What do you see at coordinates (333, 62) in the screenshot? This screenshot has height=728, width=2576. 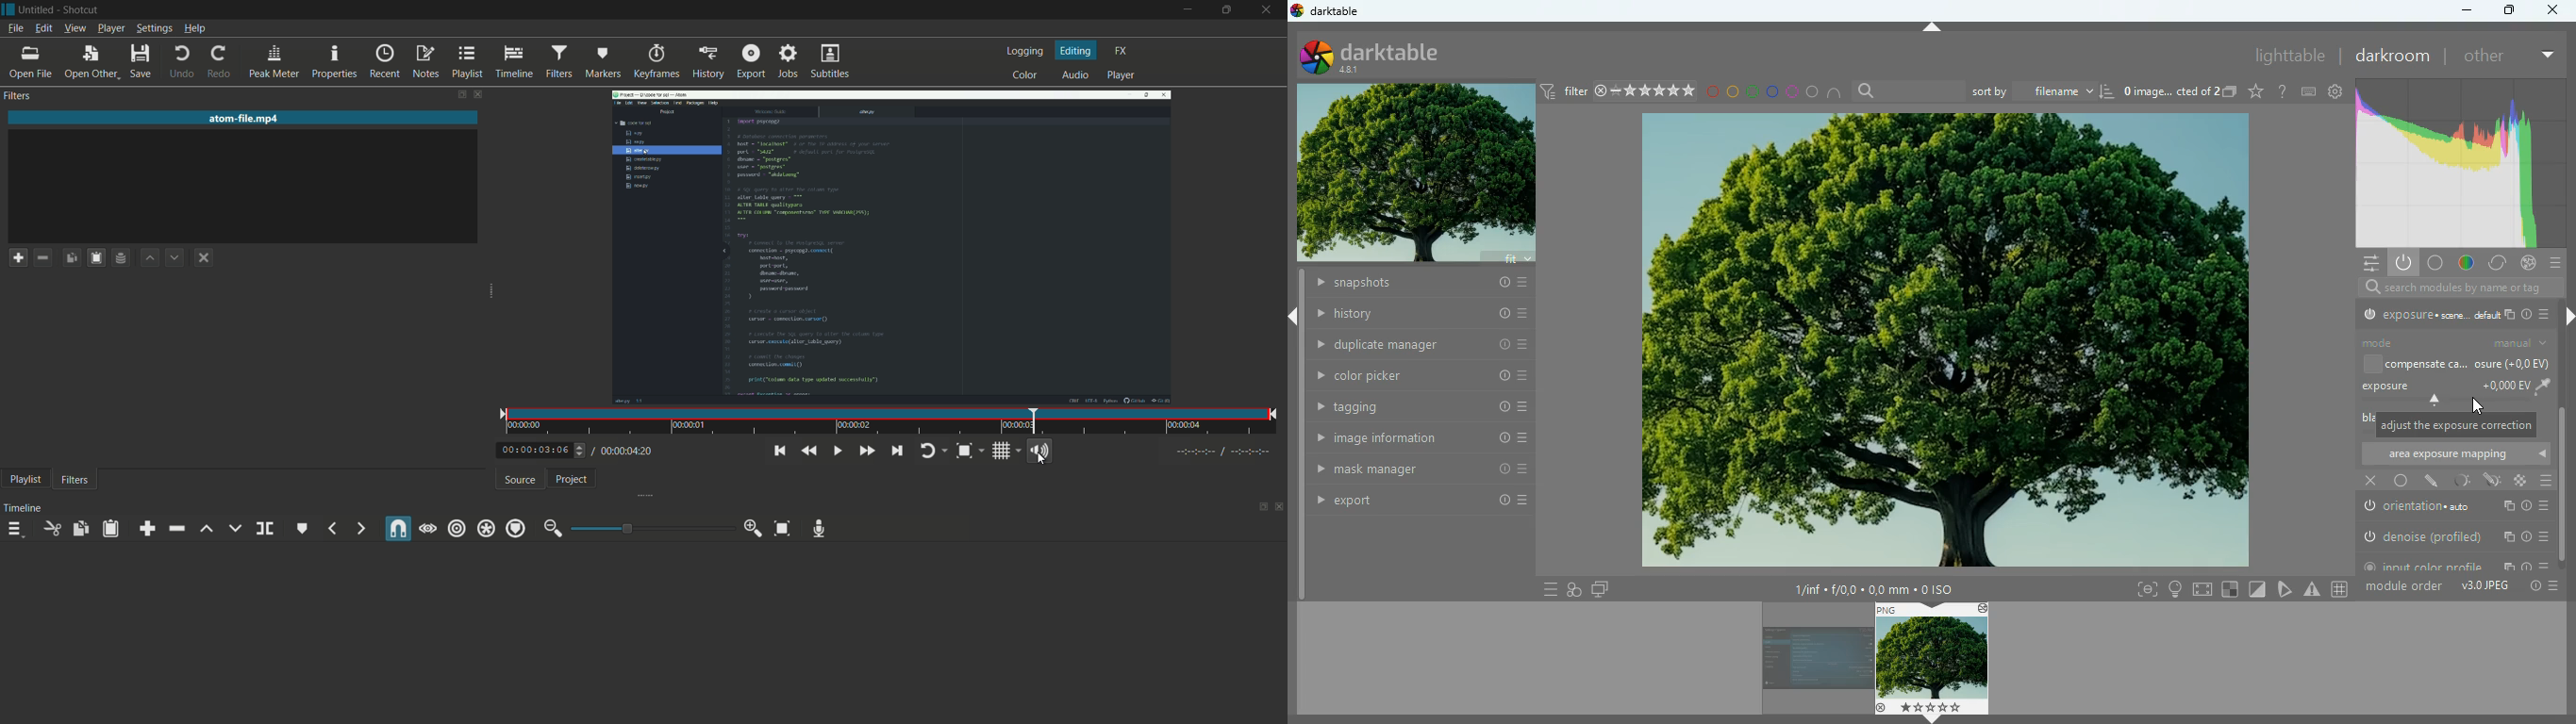 I see `properties` at bounding box center [333, 62].